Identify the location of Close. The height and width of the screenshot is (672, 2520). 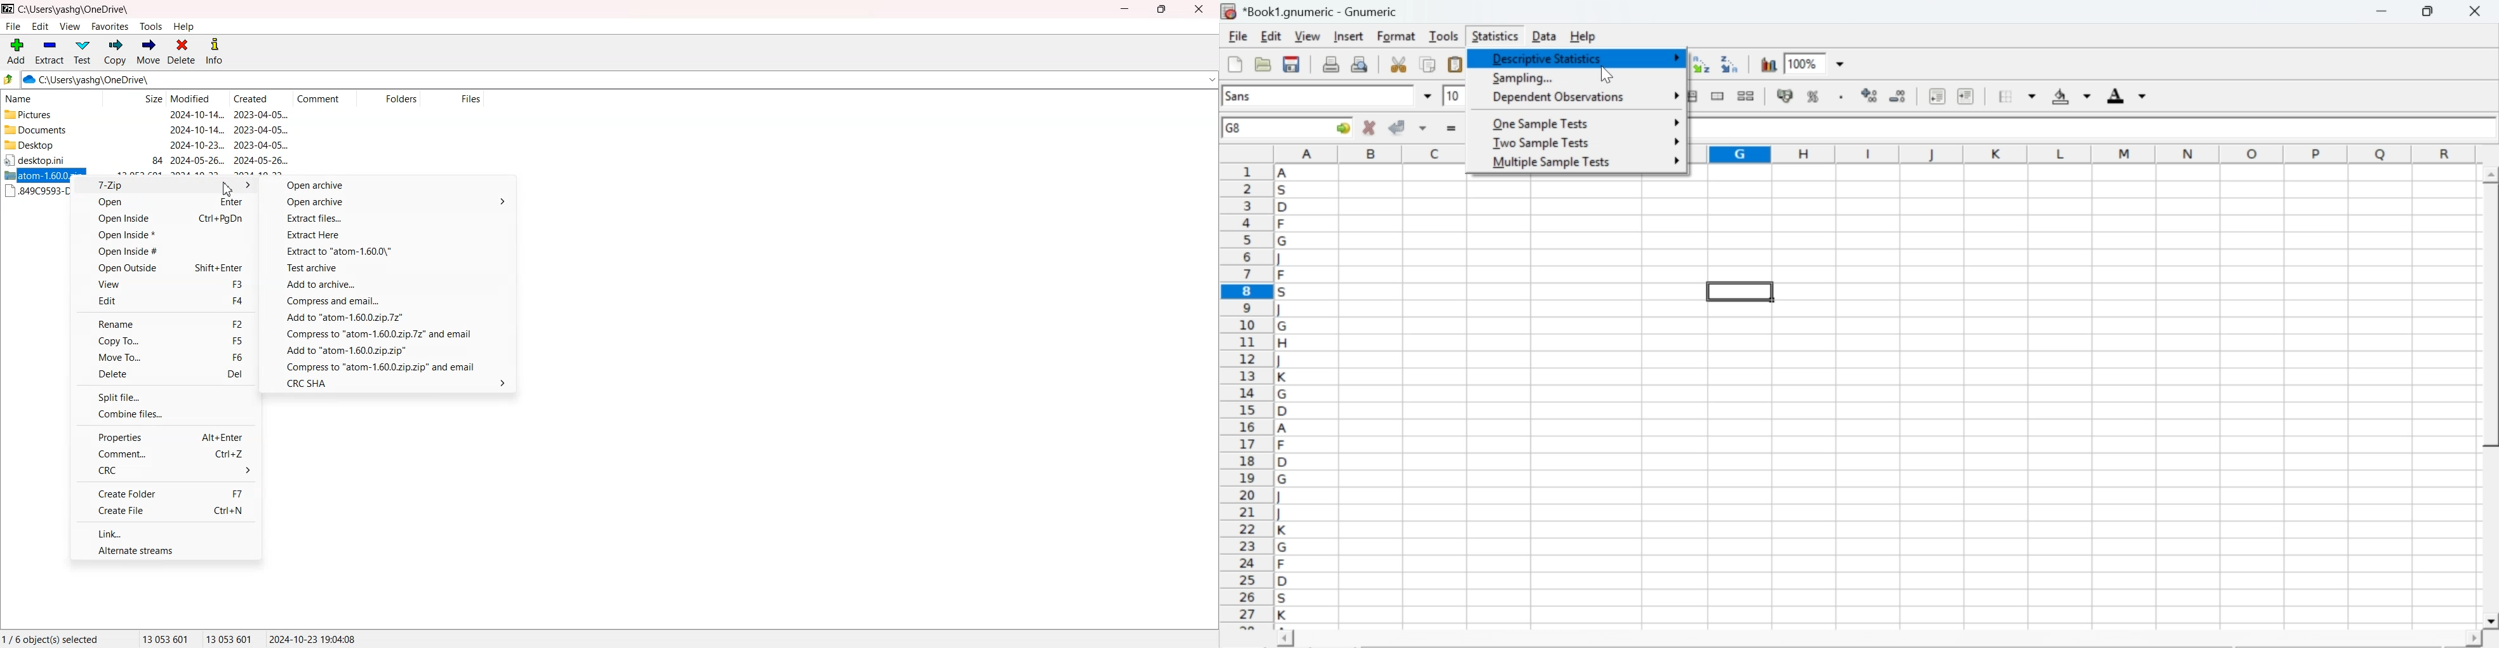
(1198, 9).